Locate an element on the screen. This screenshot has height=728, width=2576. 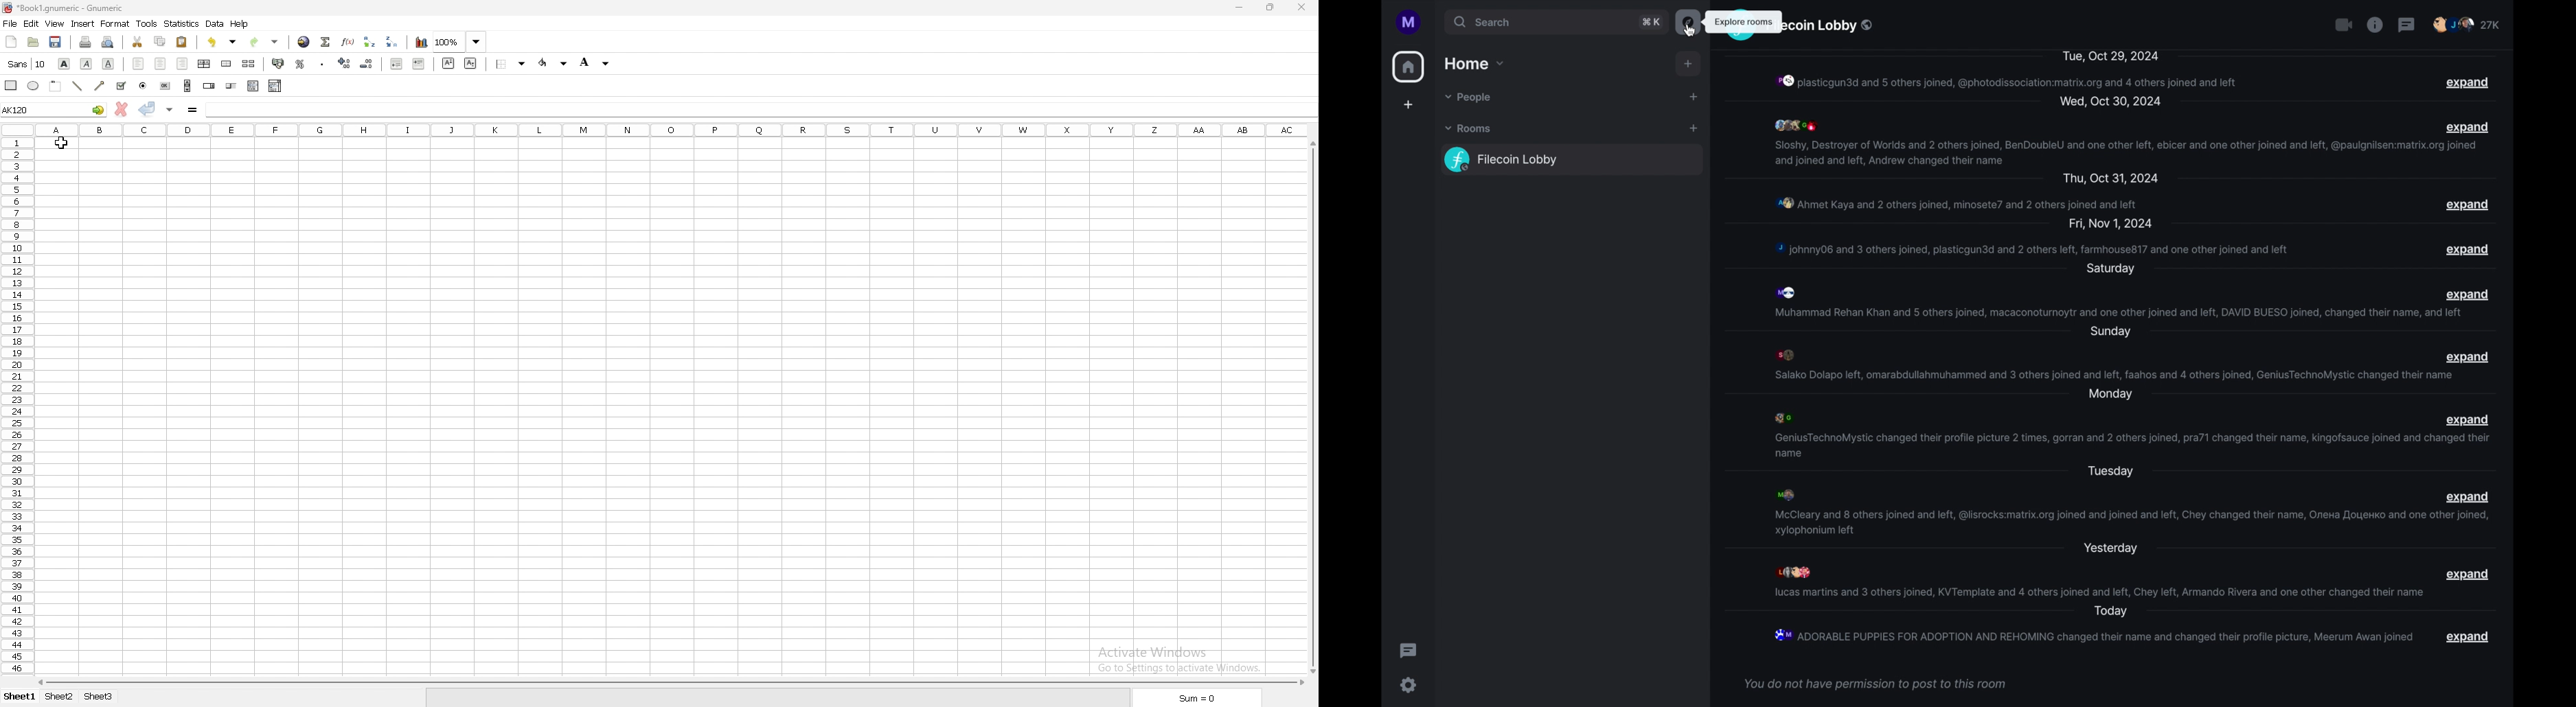
expand is located at coordinates (2467, 498).